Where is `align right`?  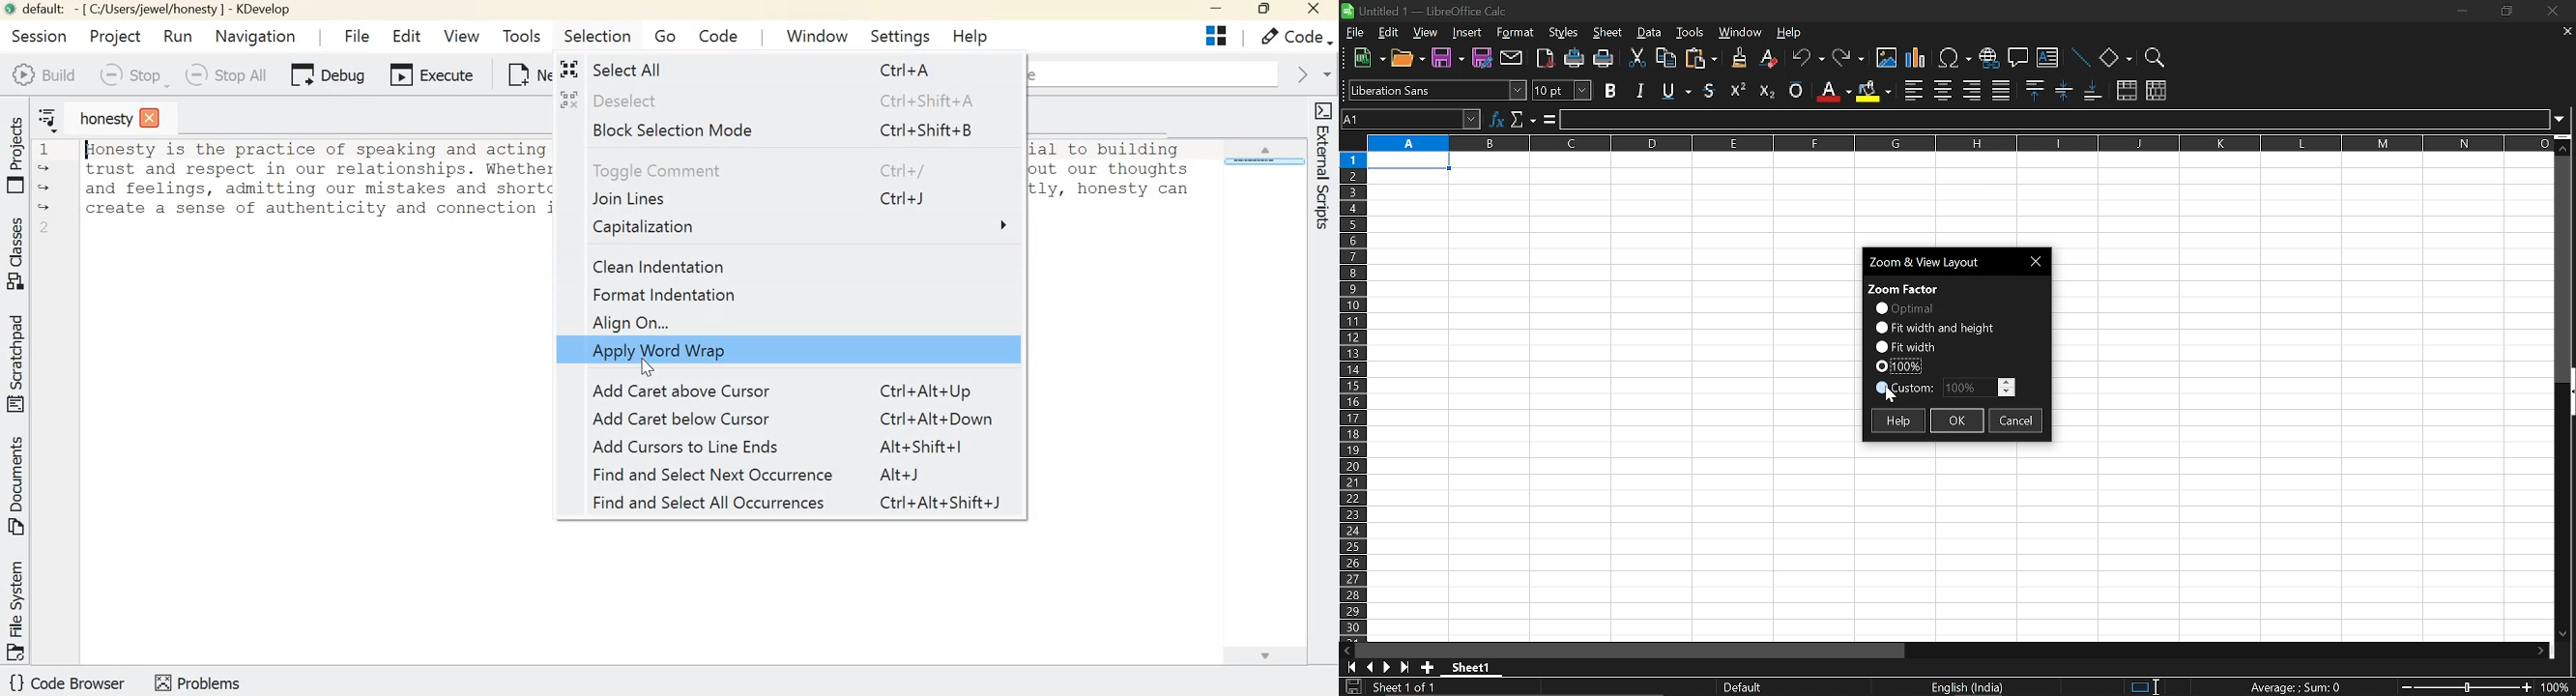 align right is located at coordinates (1972, 90).